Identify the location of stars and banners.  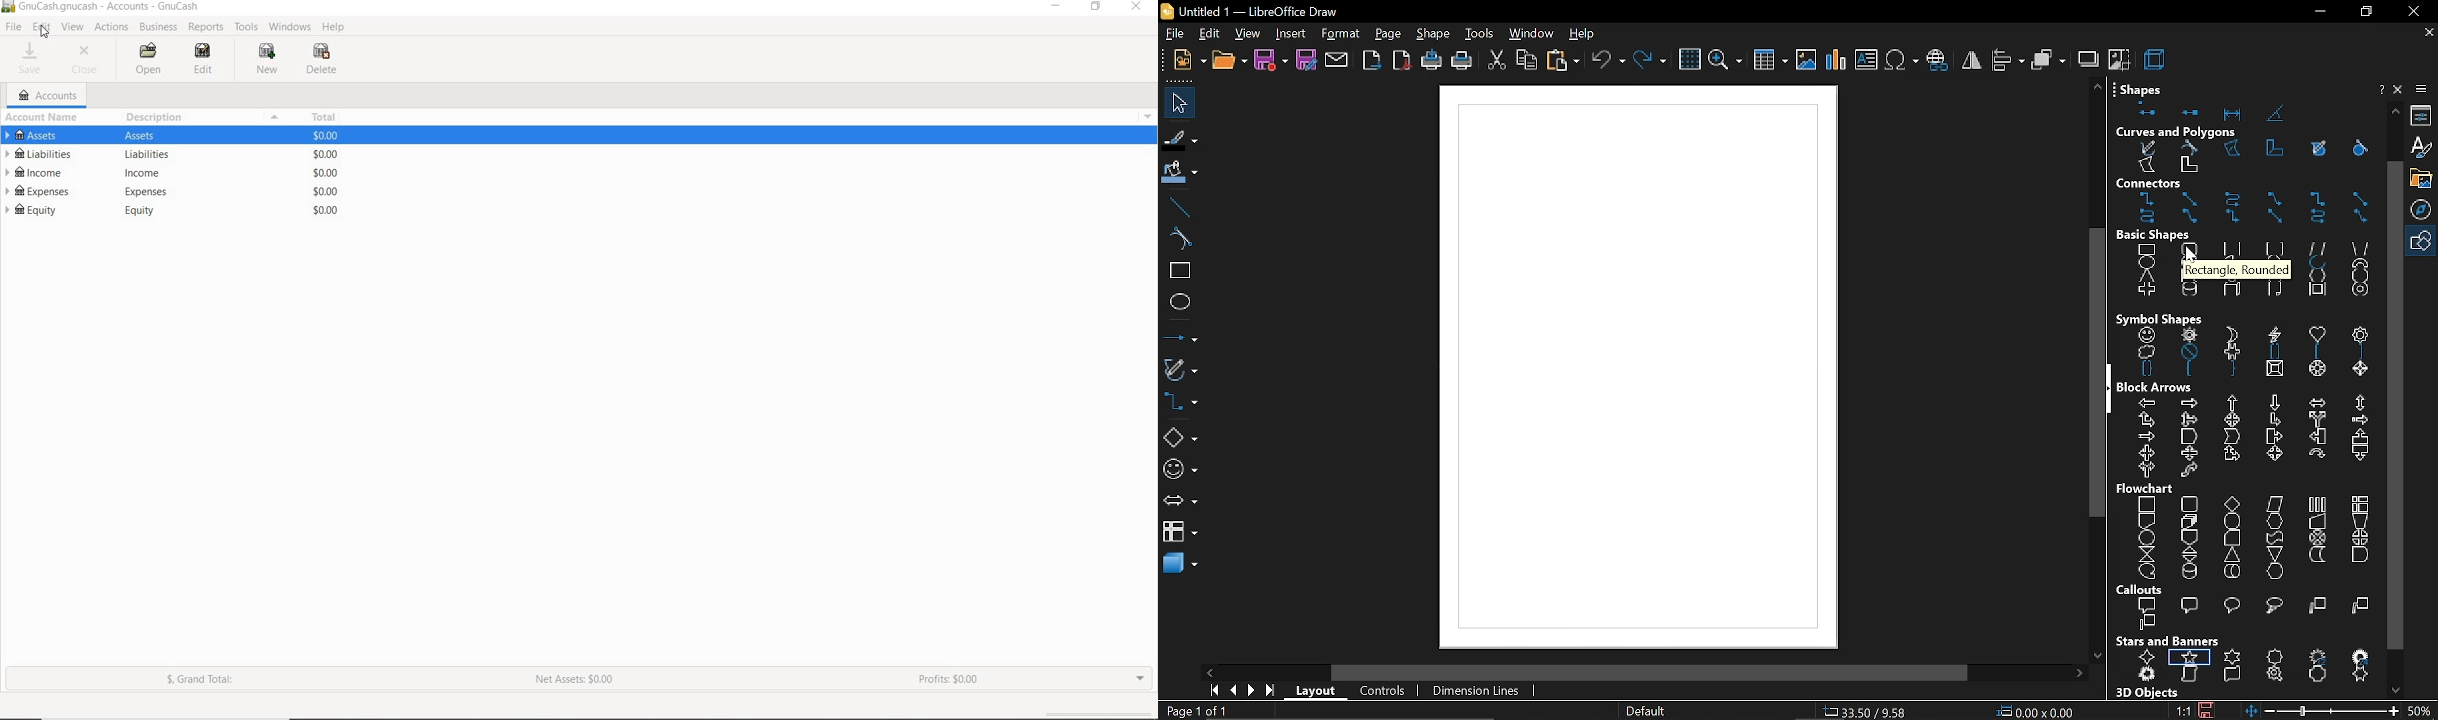
(2167, 641).